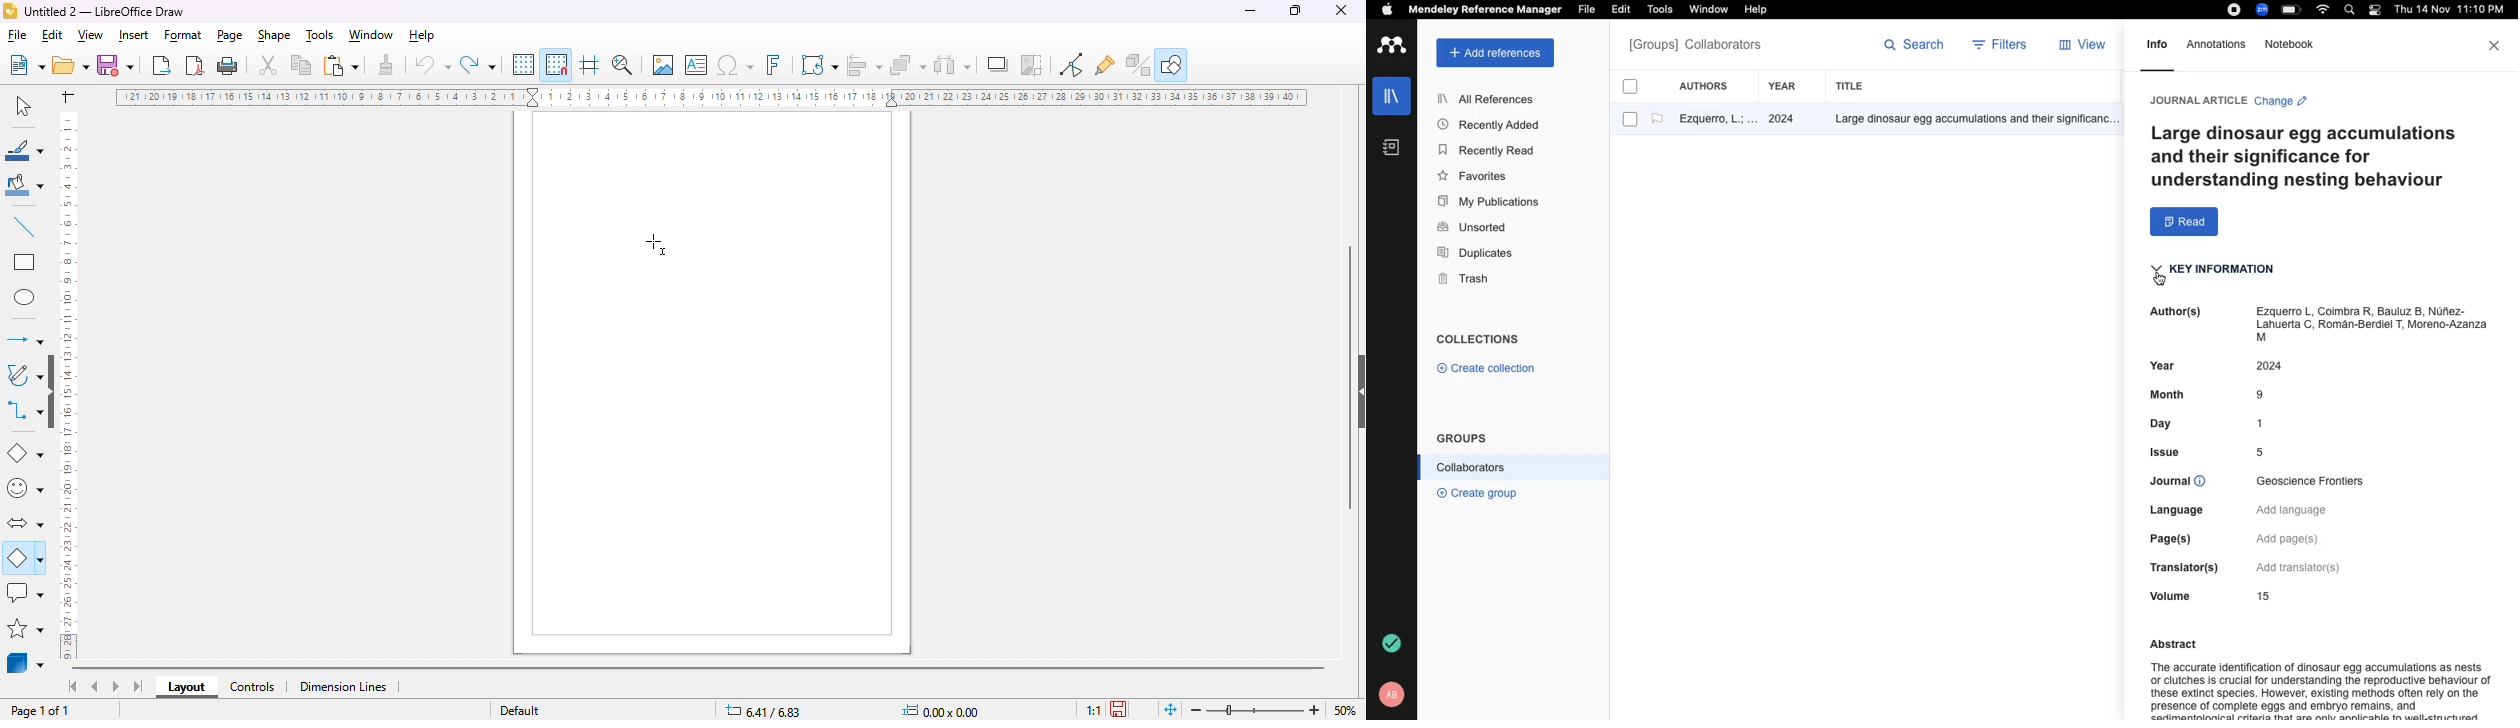 Image resolution: width=2520 pixels, height=728 pixels. What do you see at coordinates (1852, 86) in the screenshot?
I see `title` at bounding box center [1852, 86].